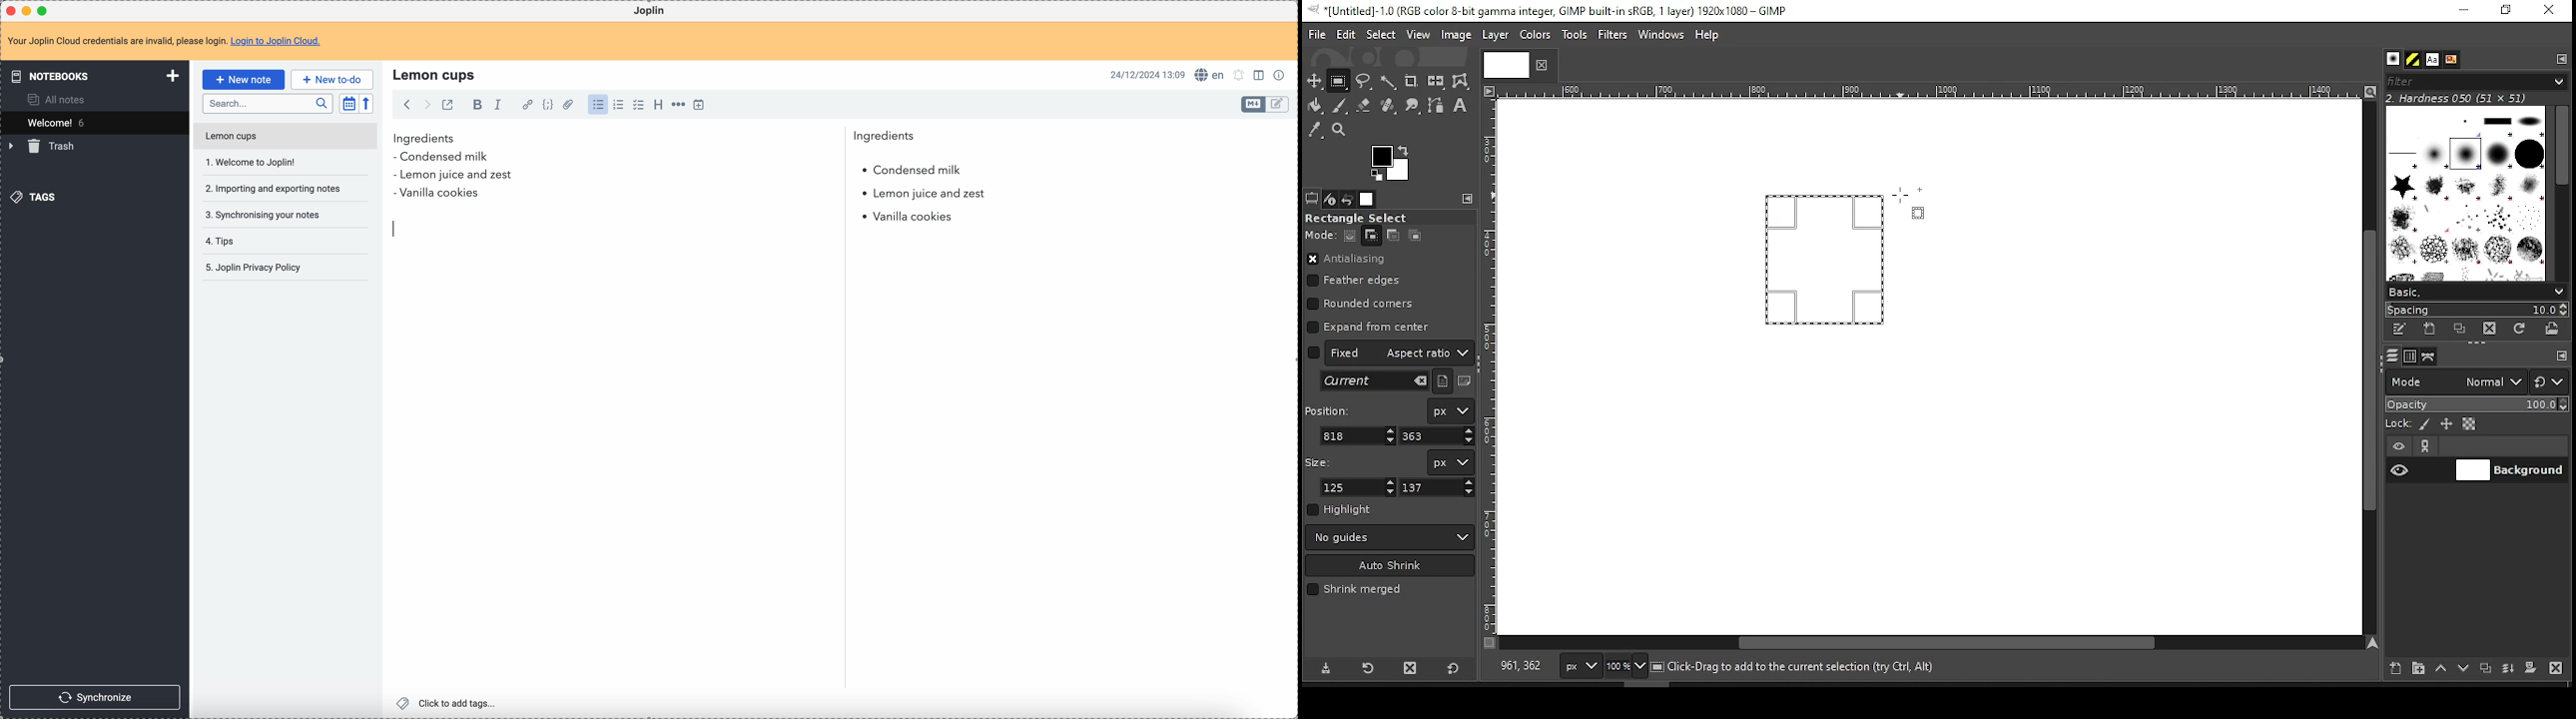 This screenshot has height=728, width=2576. Describe the element at coordinates (1239, 75) in the screenshot. I see `set notifications` at that location.